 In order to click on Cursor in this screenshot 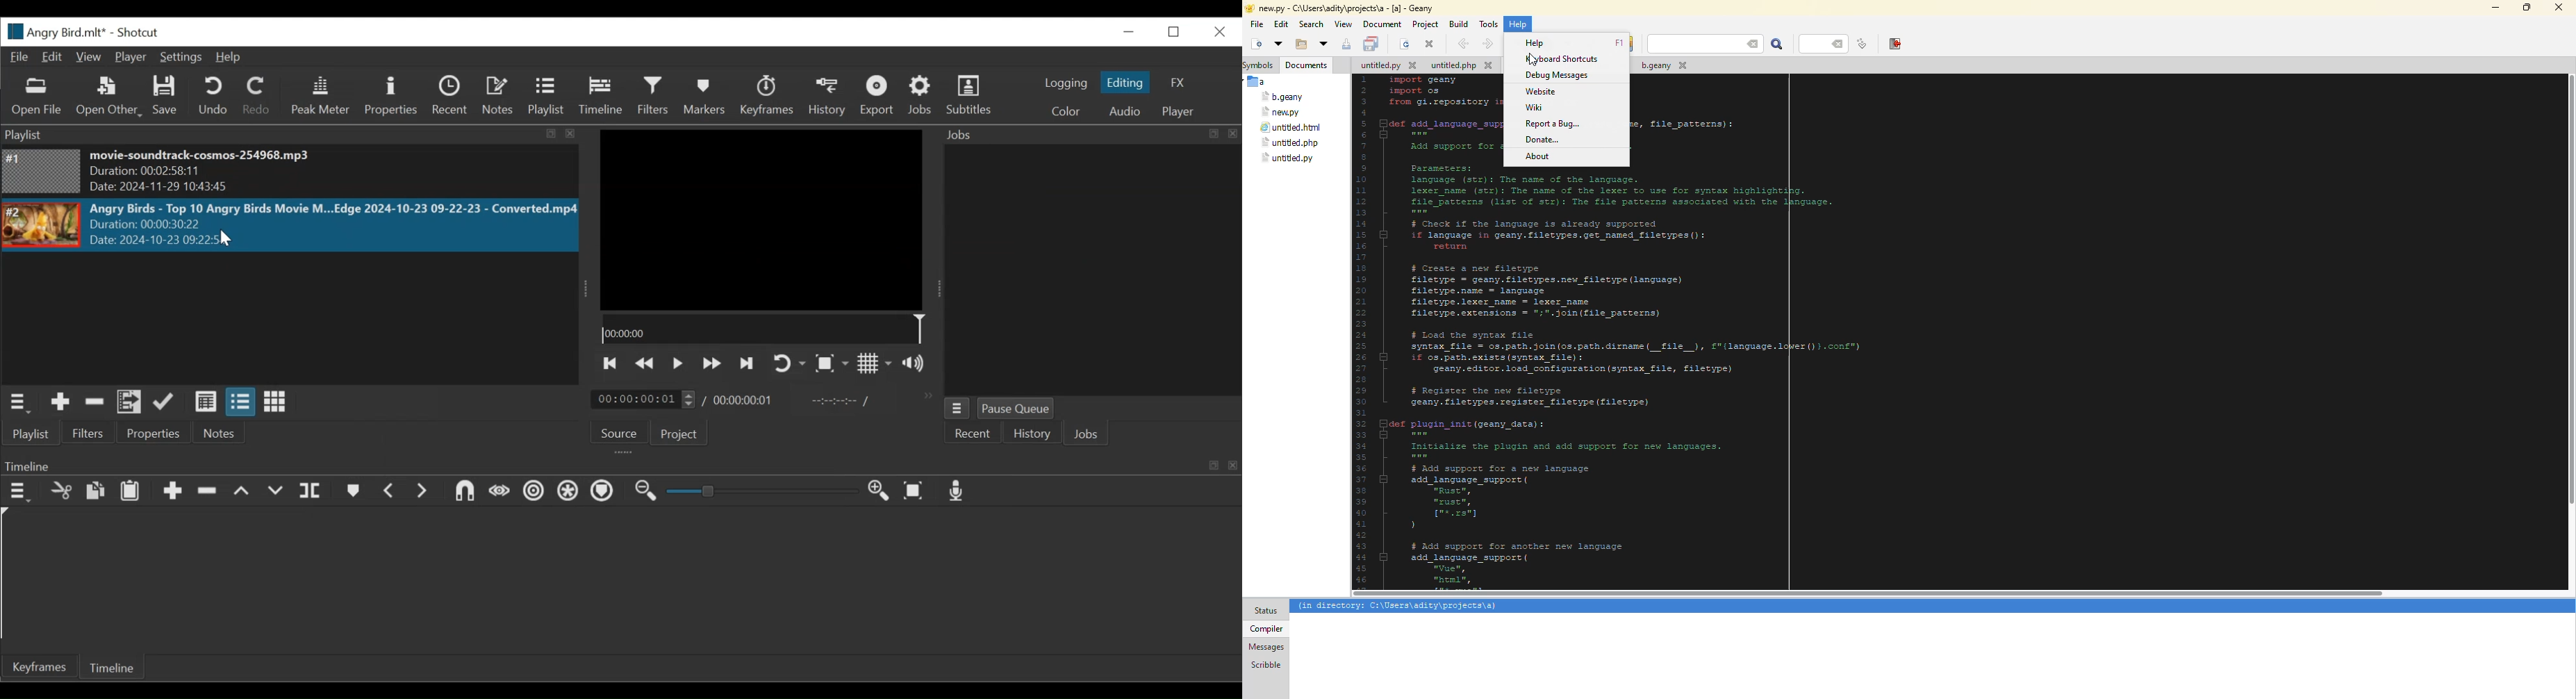, I will do `click(228, 240)`.